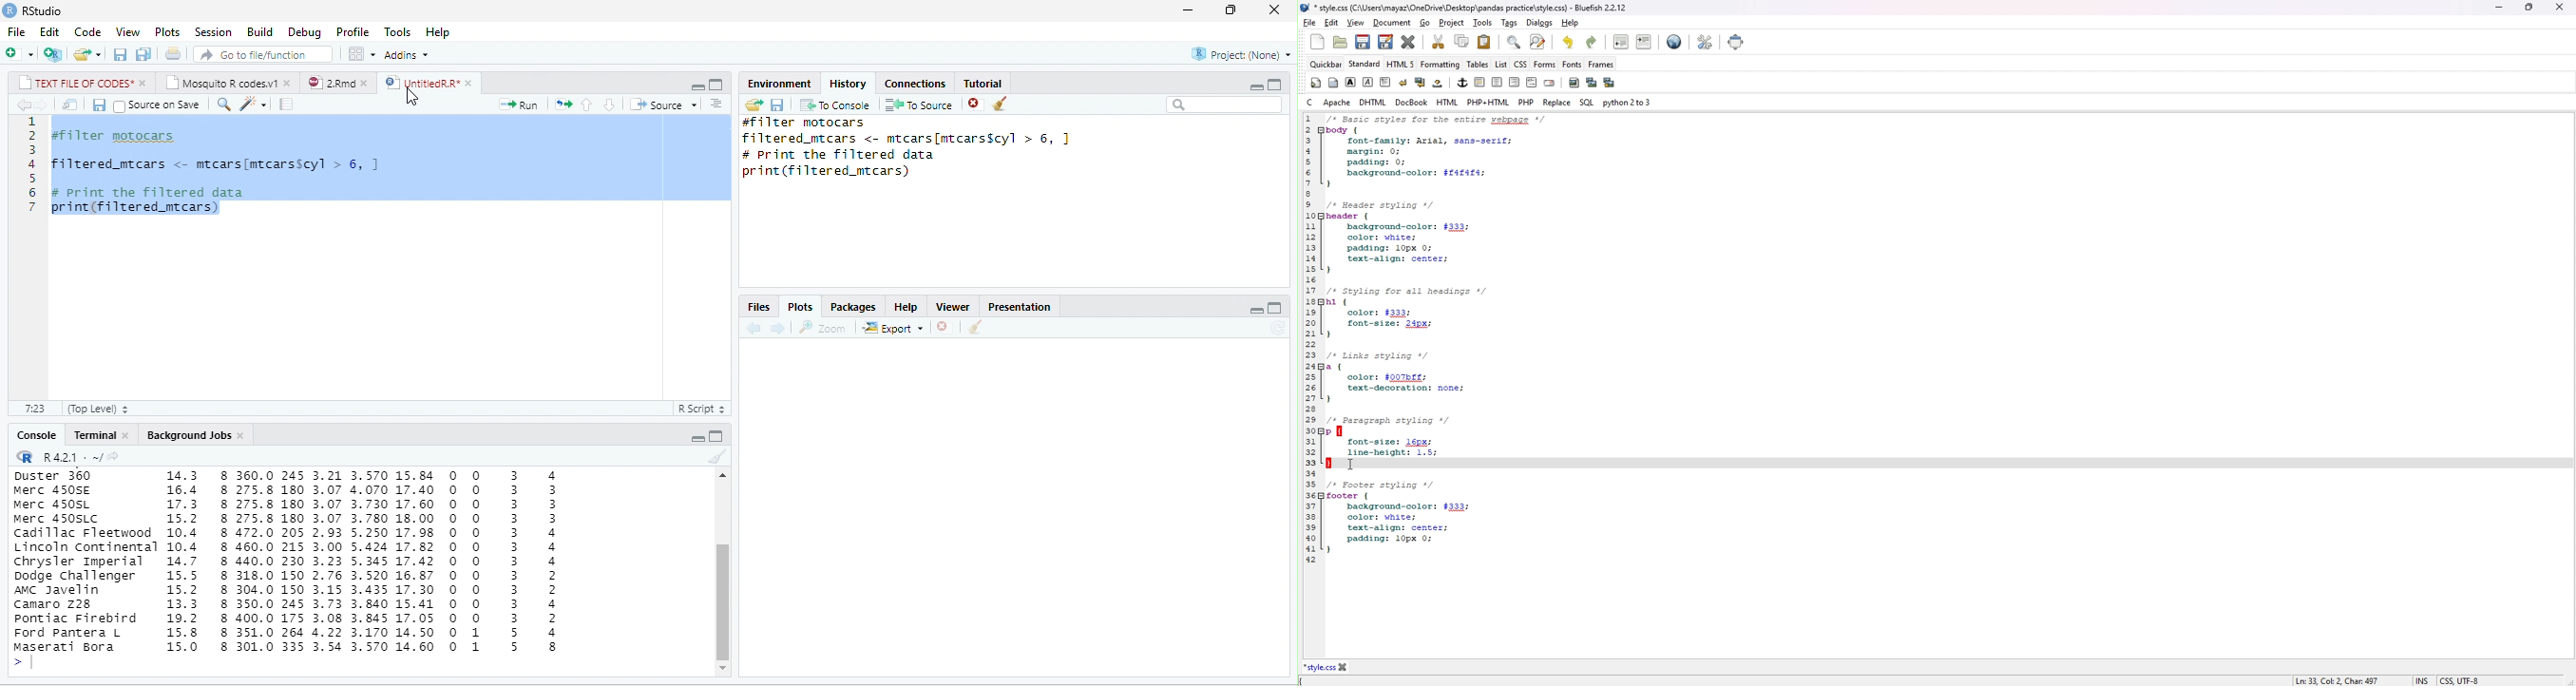 This screenshot has width=2576, height=700. I want to click on view, so click(1355, 23).